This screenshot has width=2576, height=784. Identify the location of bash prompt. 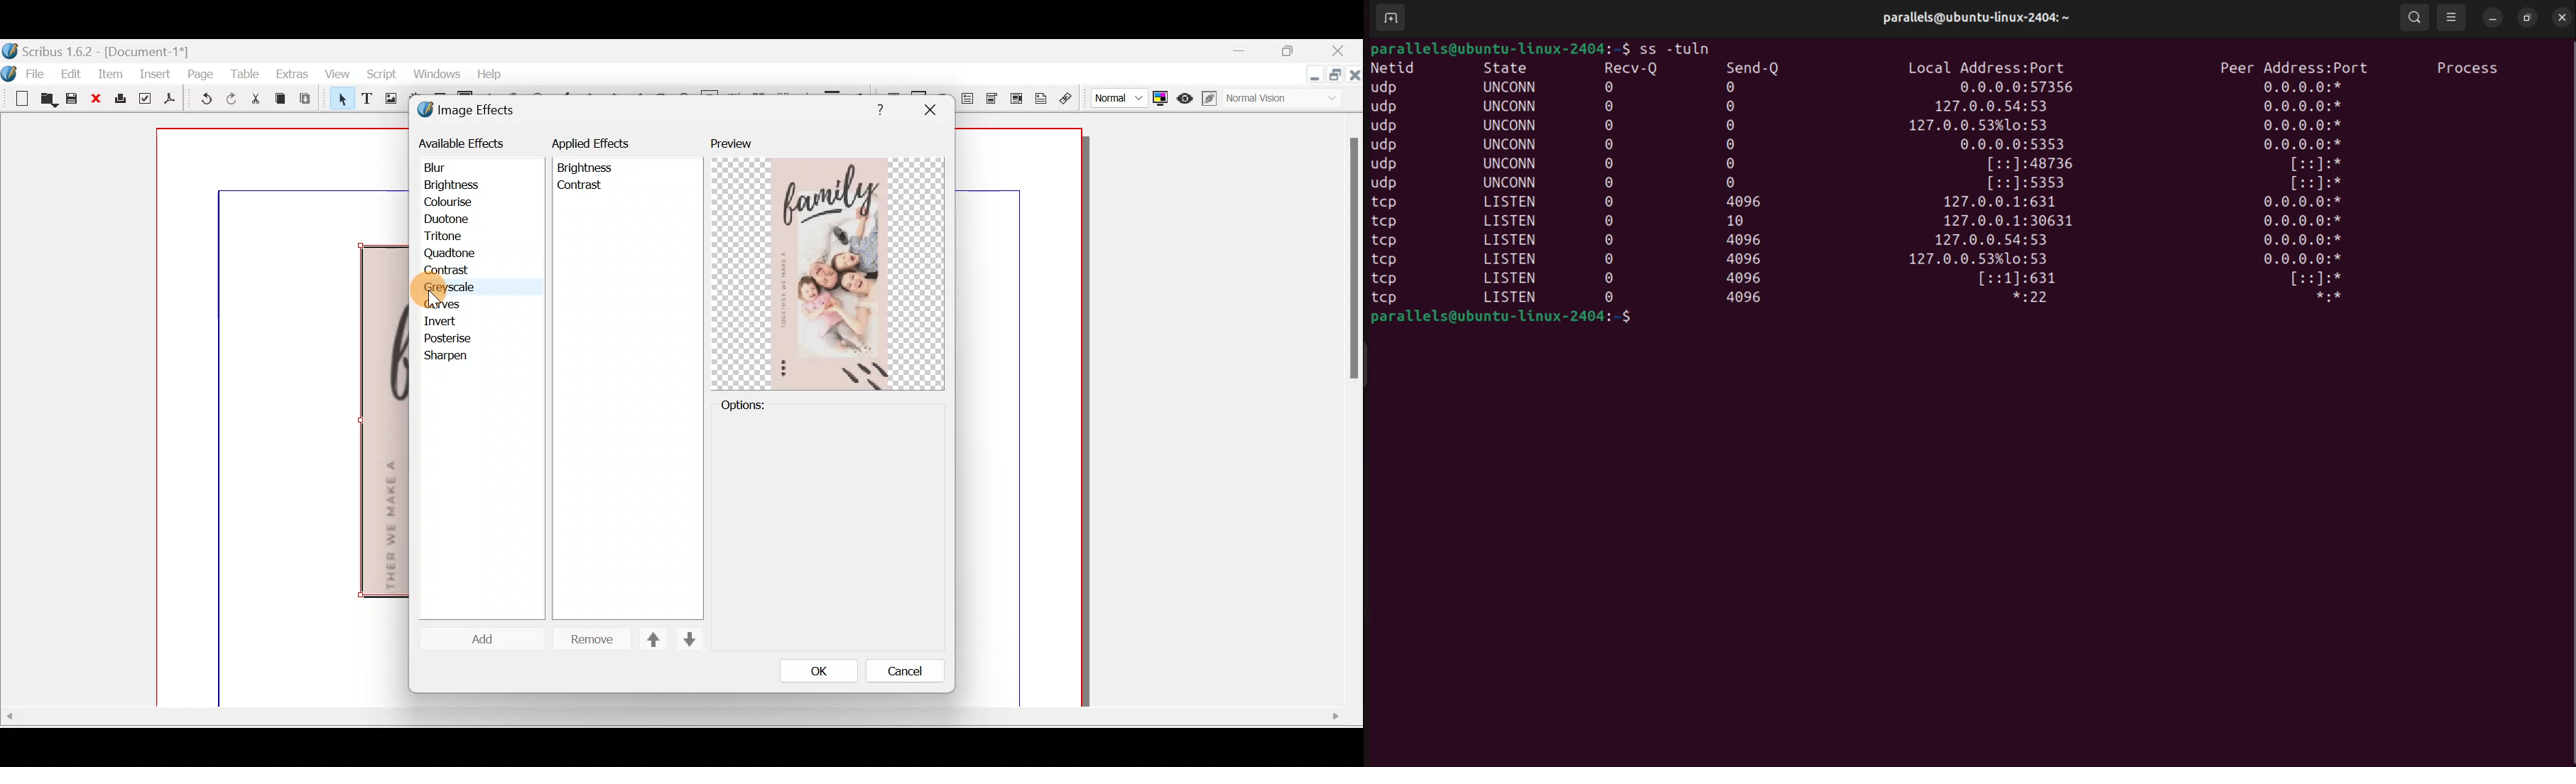
(1536, 318).